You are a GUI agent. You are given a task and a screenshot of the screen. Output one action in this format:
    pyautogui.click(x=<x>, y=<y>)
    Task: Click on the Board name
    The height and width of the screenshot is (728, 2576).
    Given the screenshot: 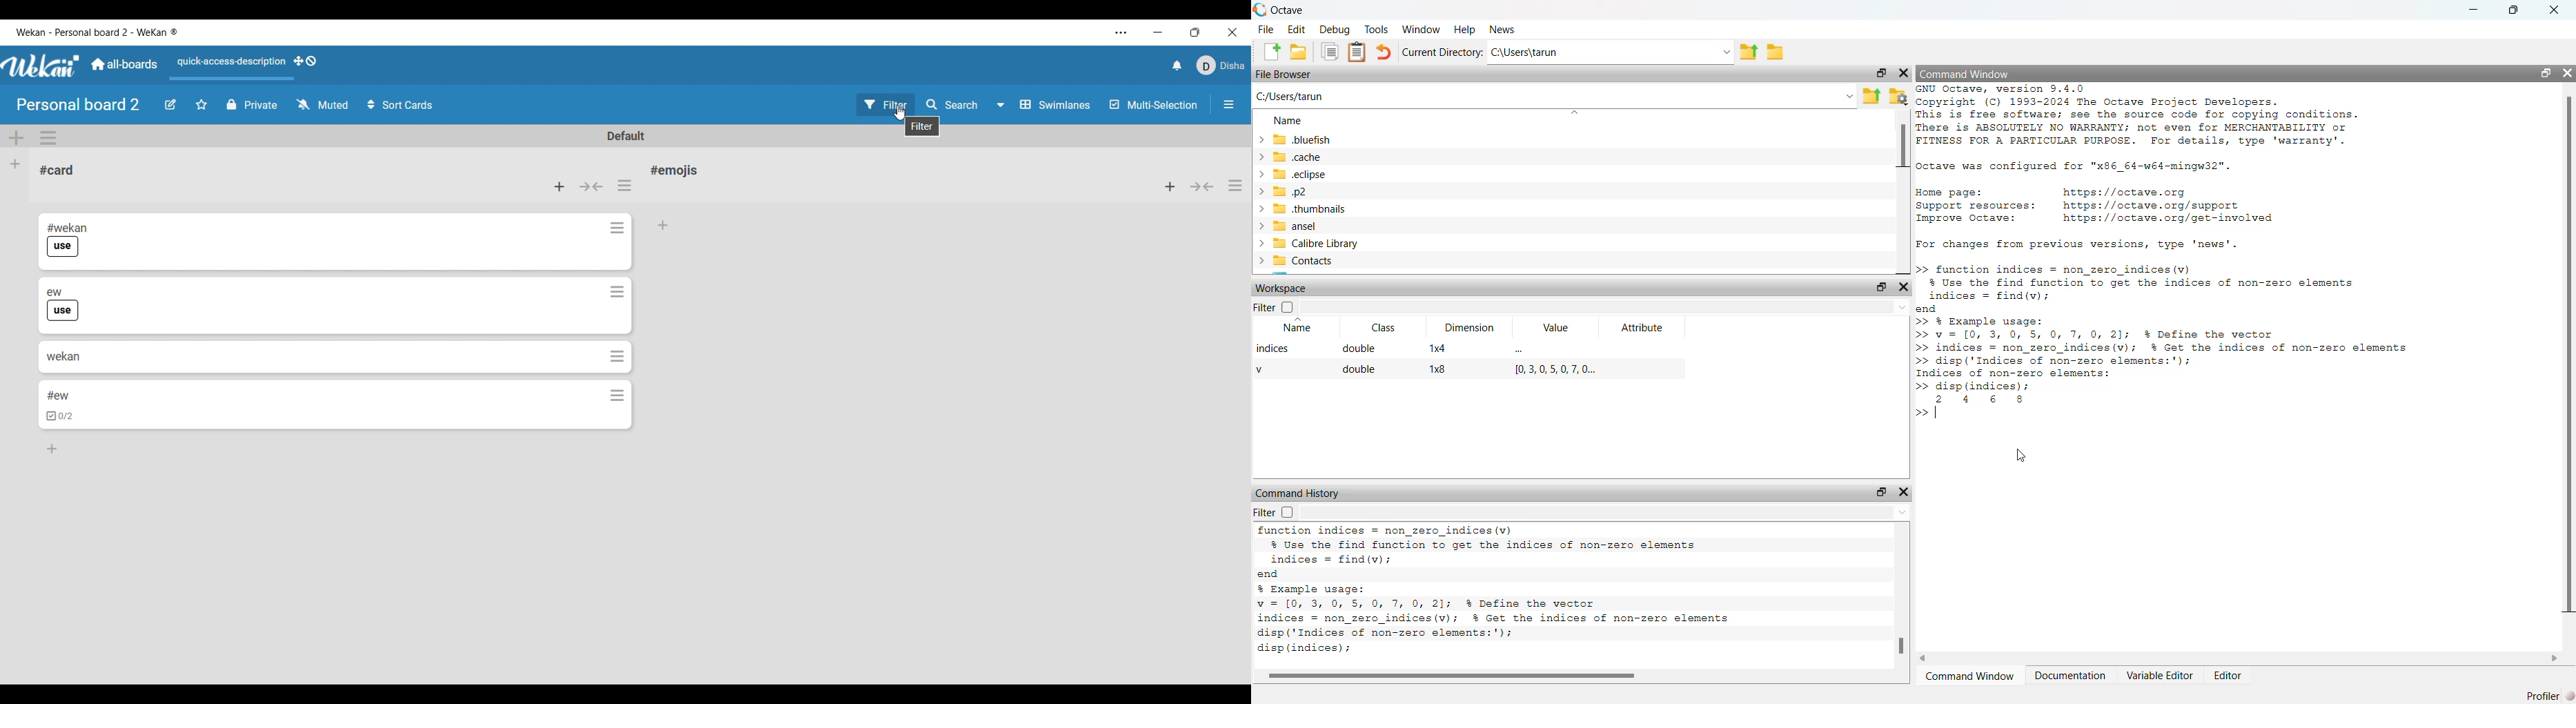 What is the action you would take?
    pyautogui.click(x=78, y=104)
    